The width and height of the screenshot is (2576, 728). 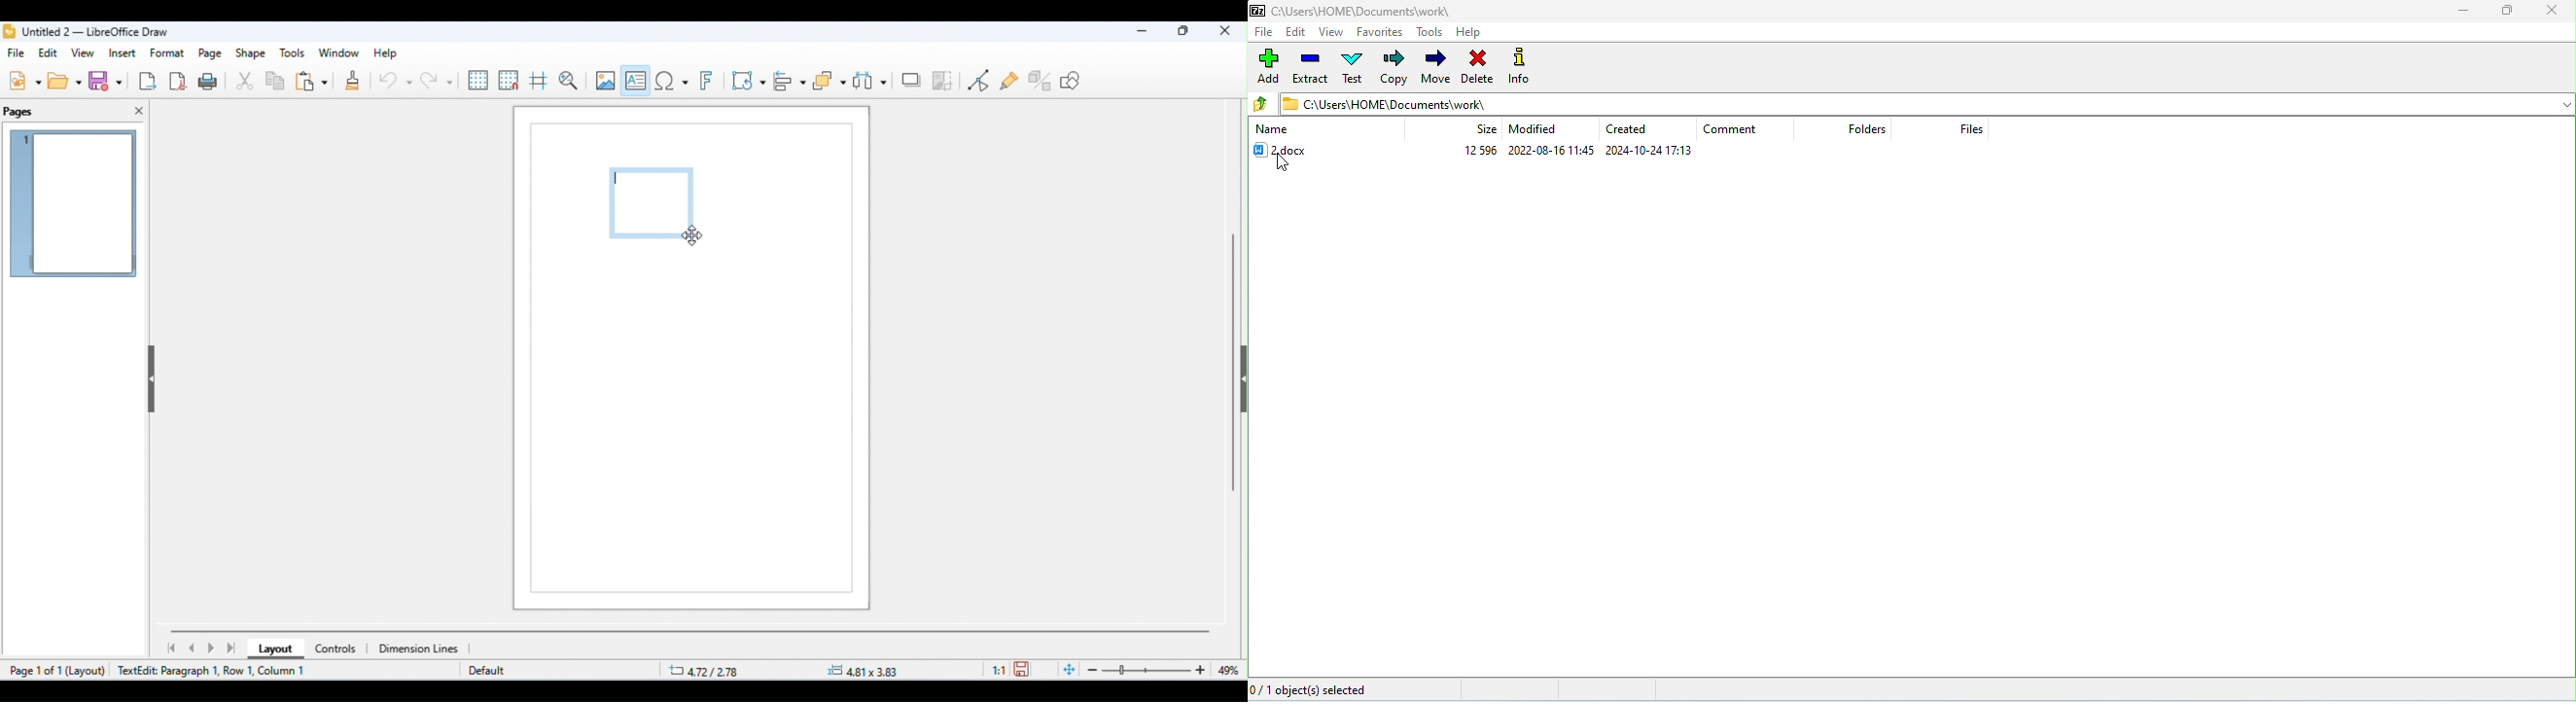 What do you see at coordinates (122, 53) in the screenshot?
I see `insert` at bounding box center [122, 53].